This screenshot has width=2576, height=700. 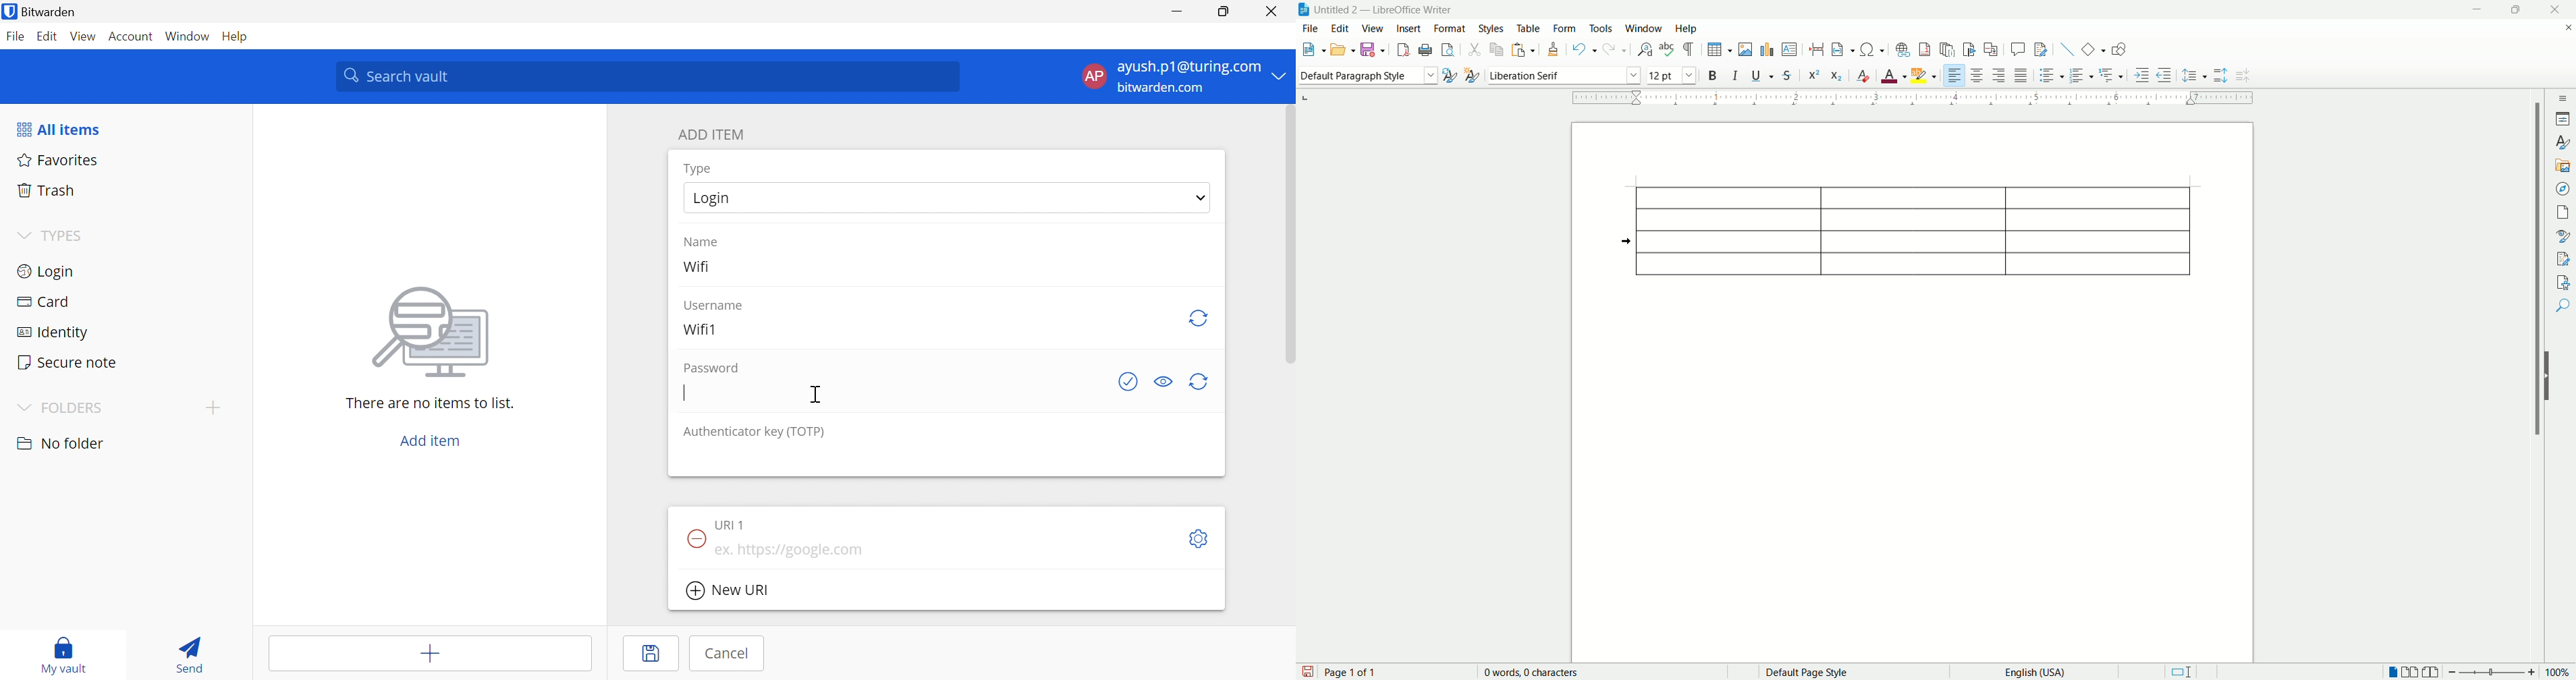 What do you see at coordinates (66, 364) in the screenshot?
I see `Secure note` at bounding box center [66, 364].